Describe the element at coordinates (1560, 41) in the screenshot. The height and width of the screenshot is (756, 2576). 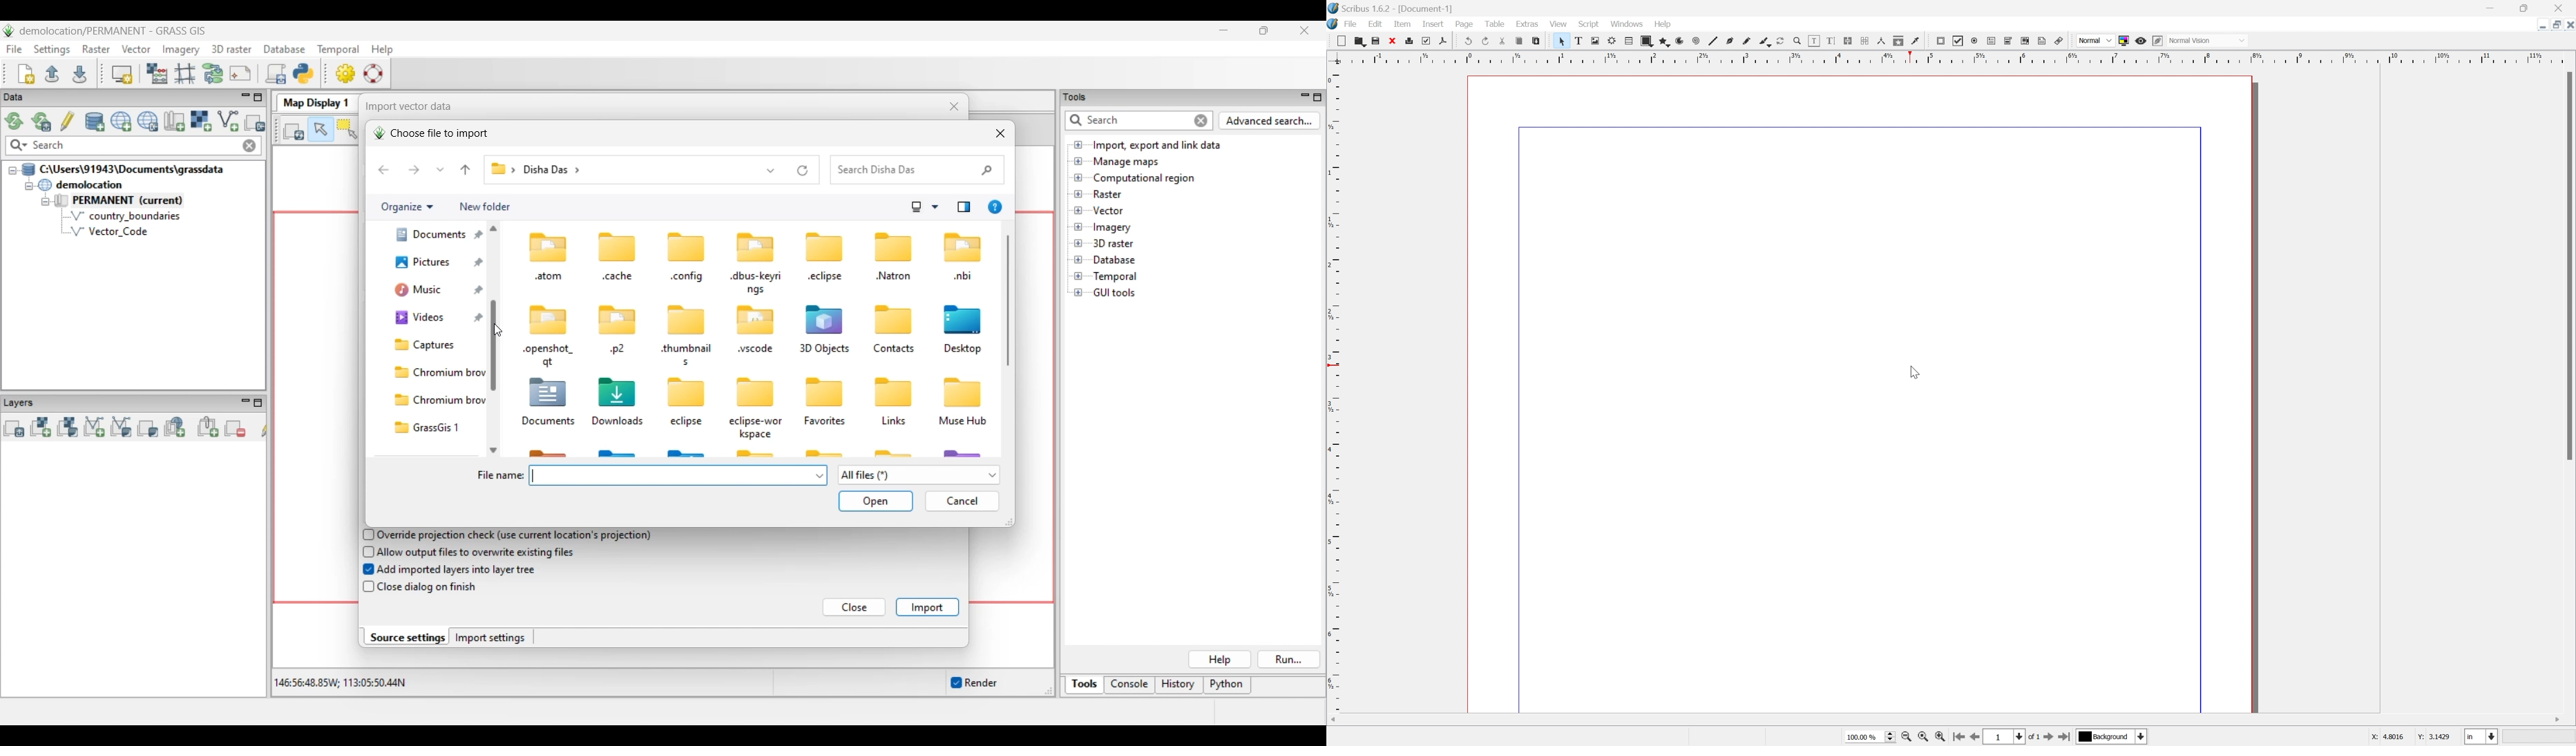
I see `select tool` at that location.